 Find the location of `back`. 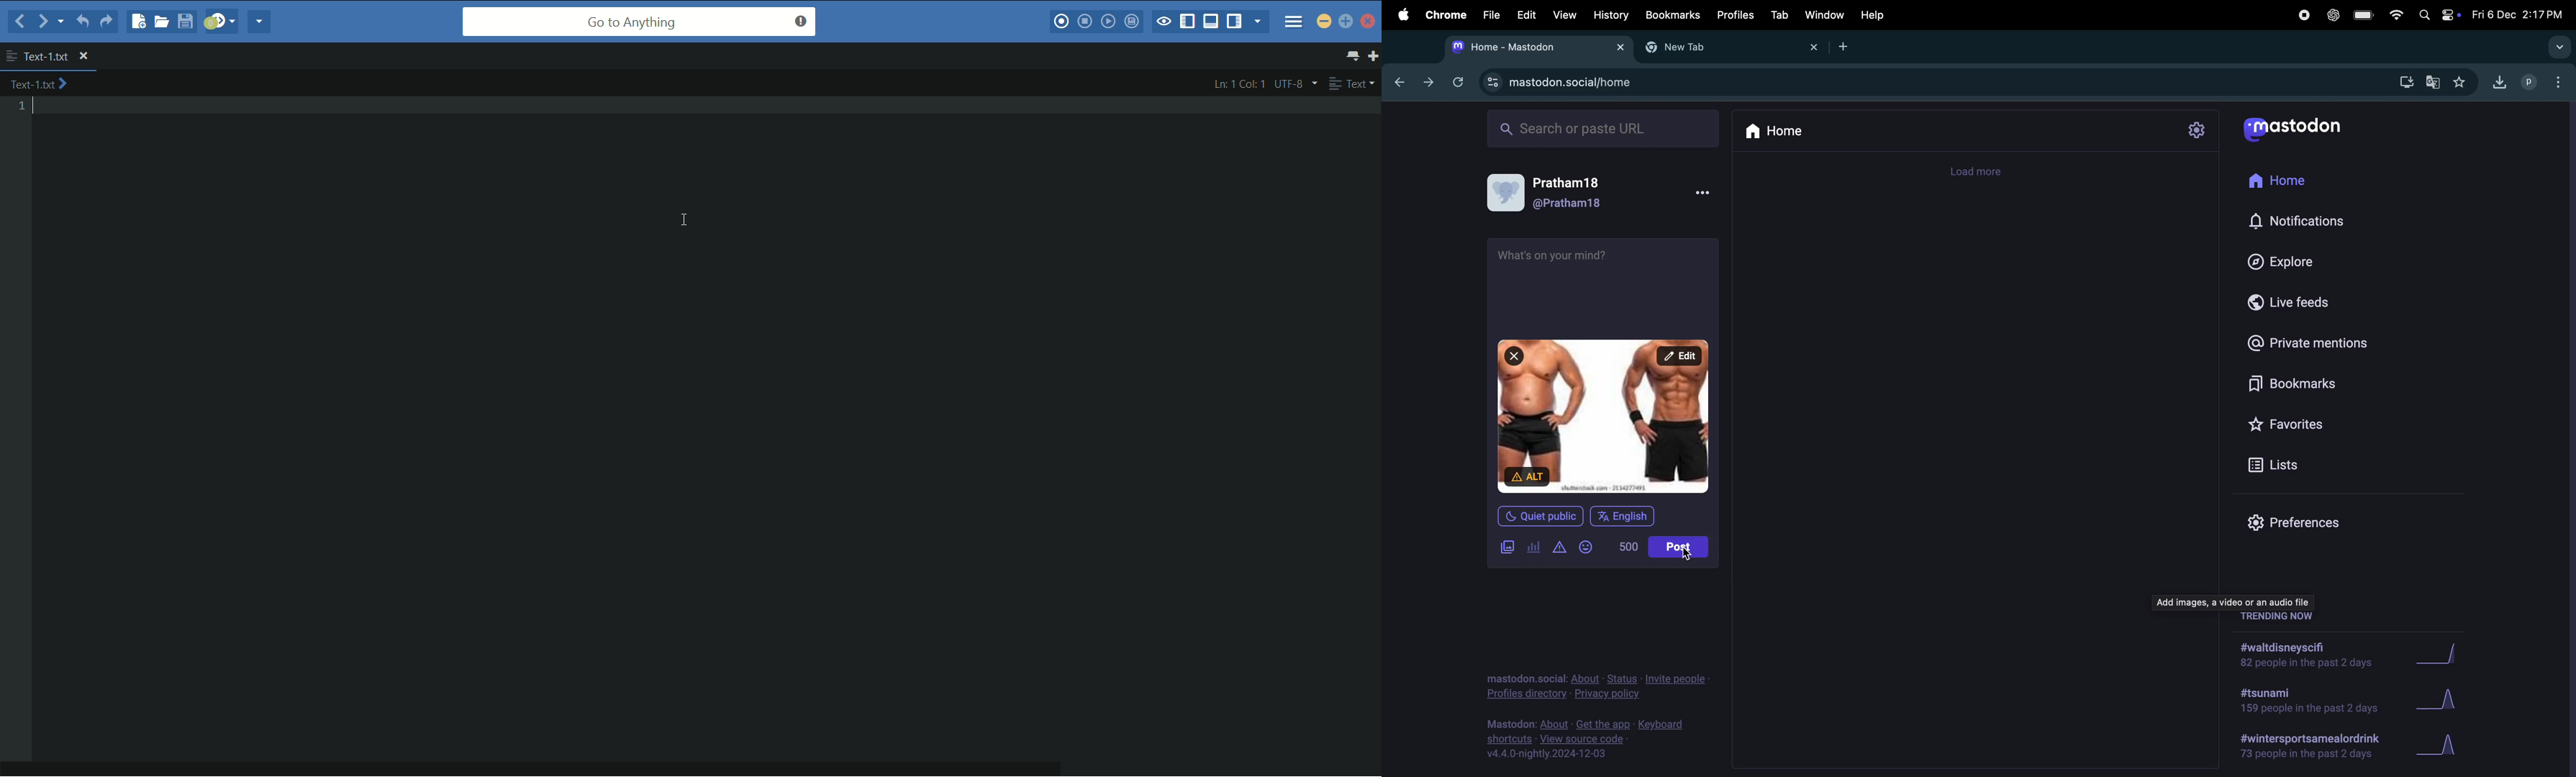

back is located at coordinates (20, 21).